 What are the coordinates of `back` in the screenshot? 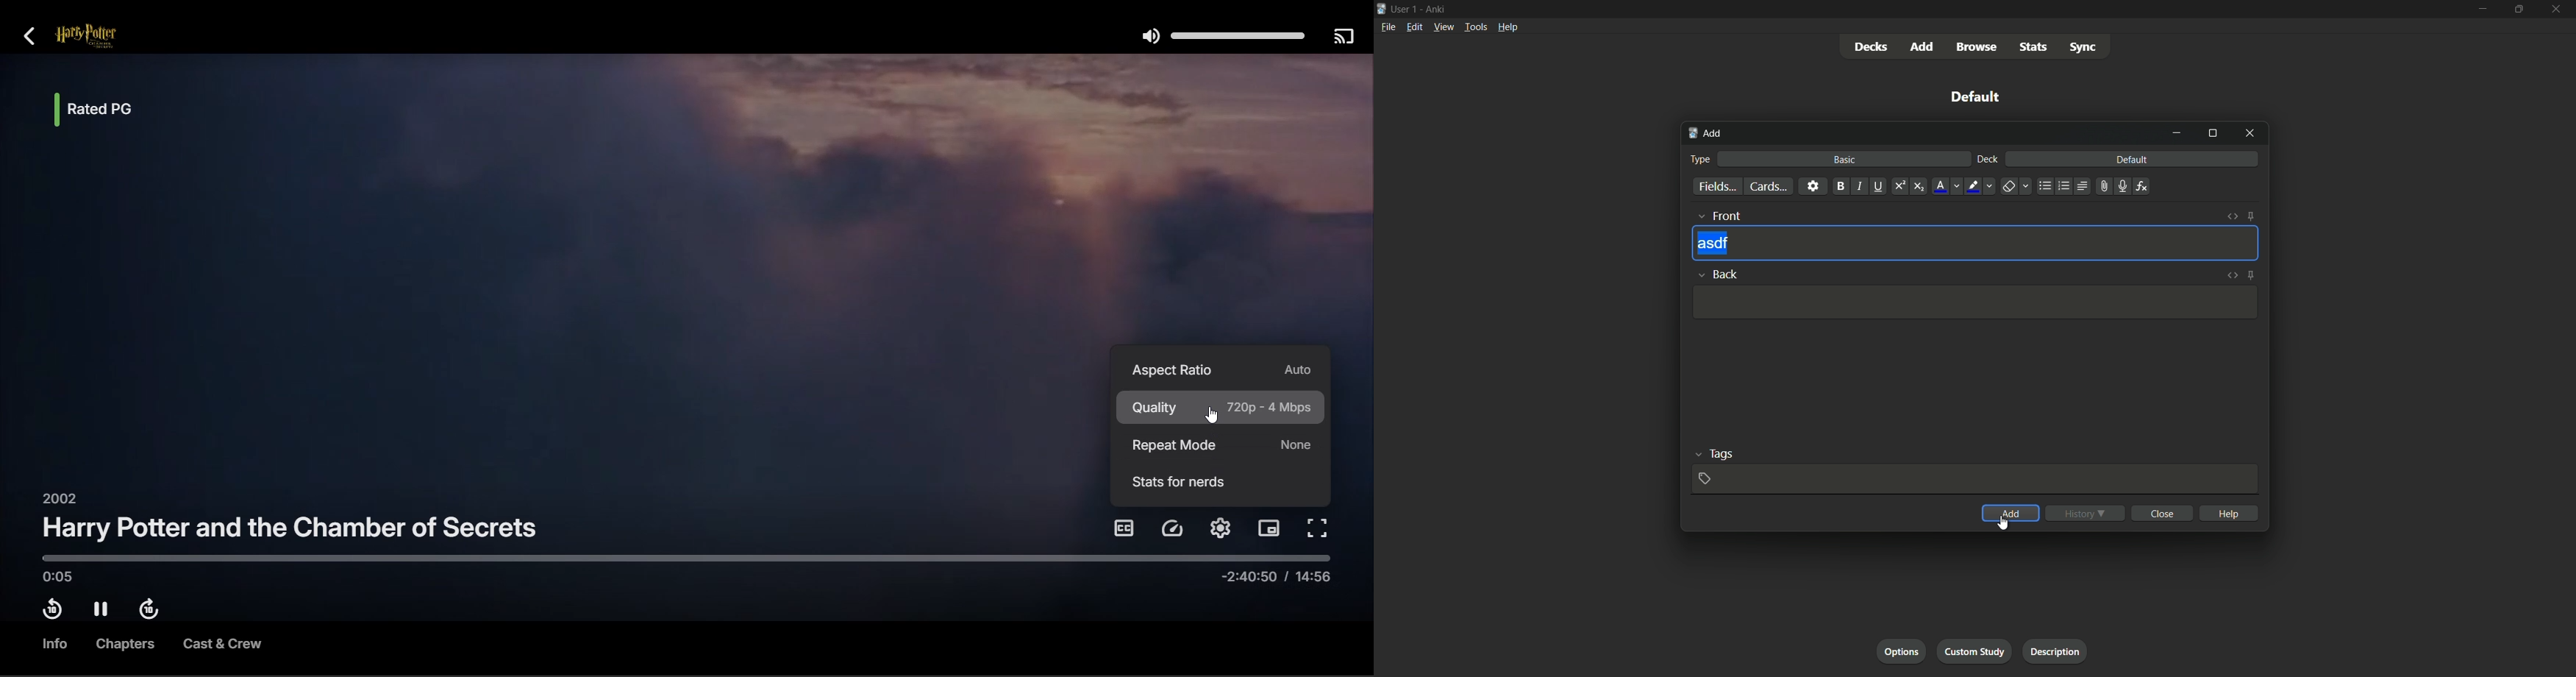 It's located at (1717, 273).